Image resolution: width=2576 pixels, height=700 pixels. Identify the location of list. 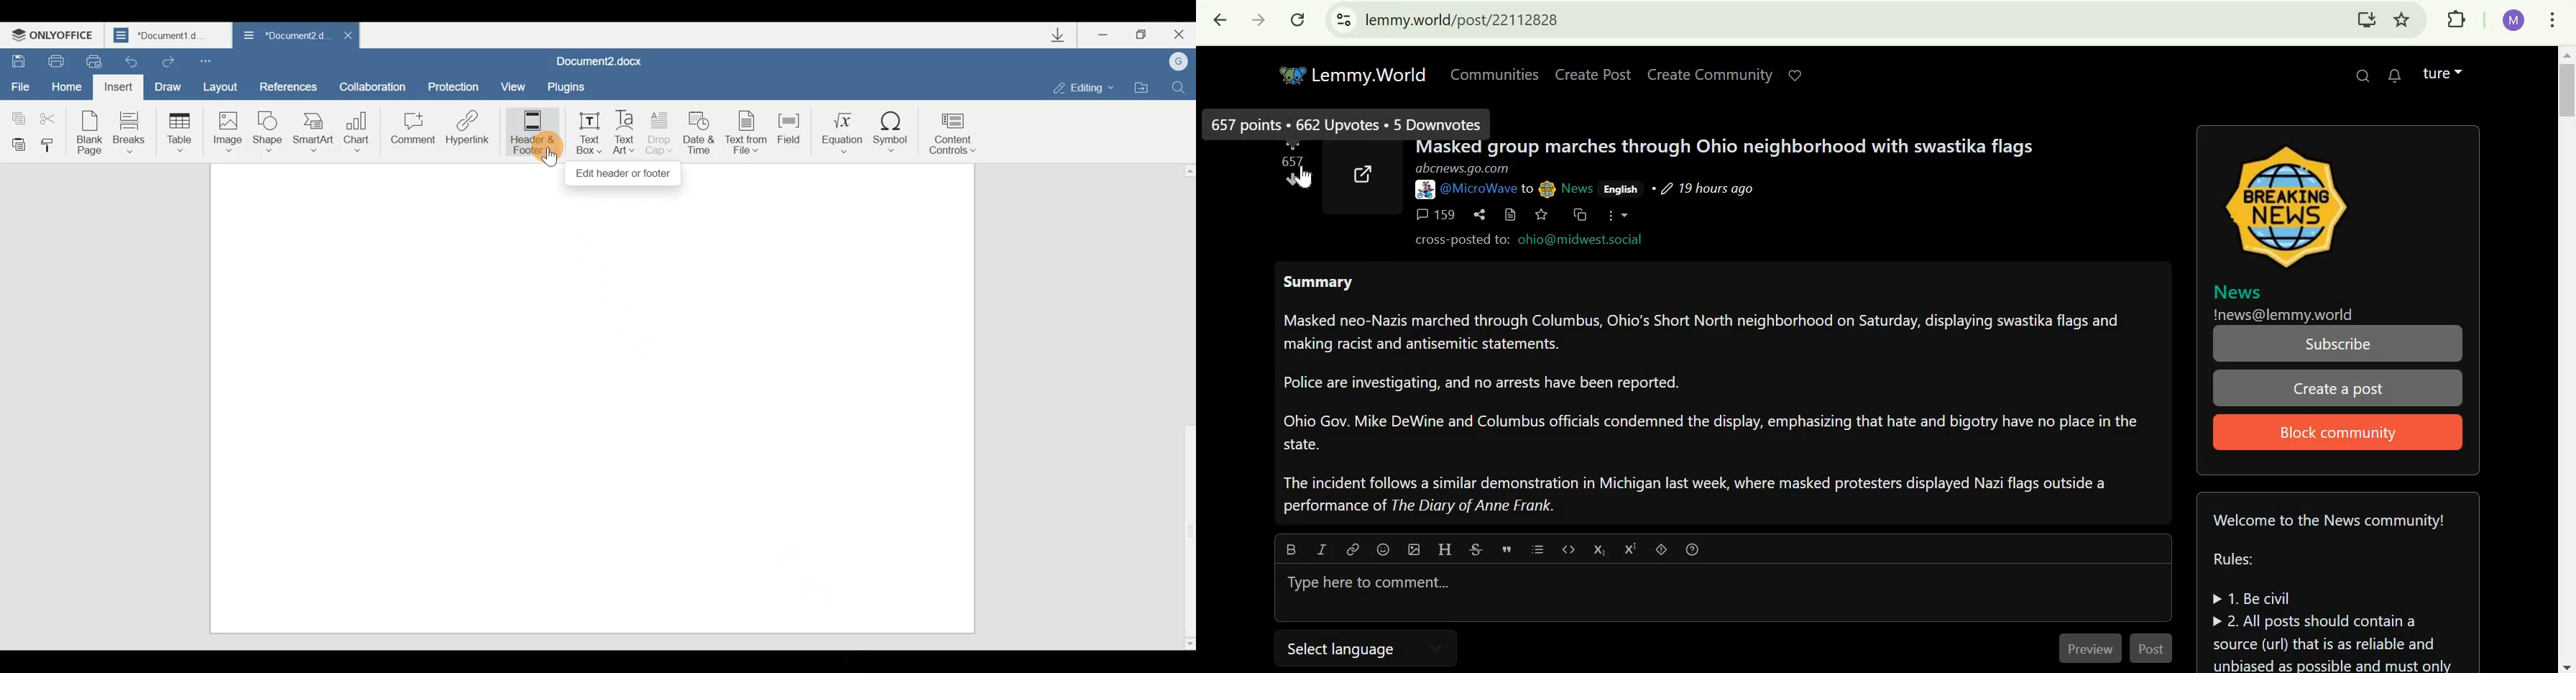
(1539, 549).